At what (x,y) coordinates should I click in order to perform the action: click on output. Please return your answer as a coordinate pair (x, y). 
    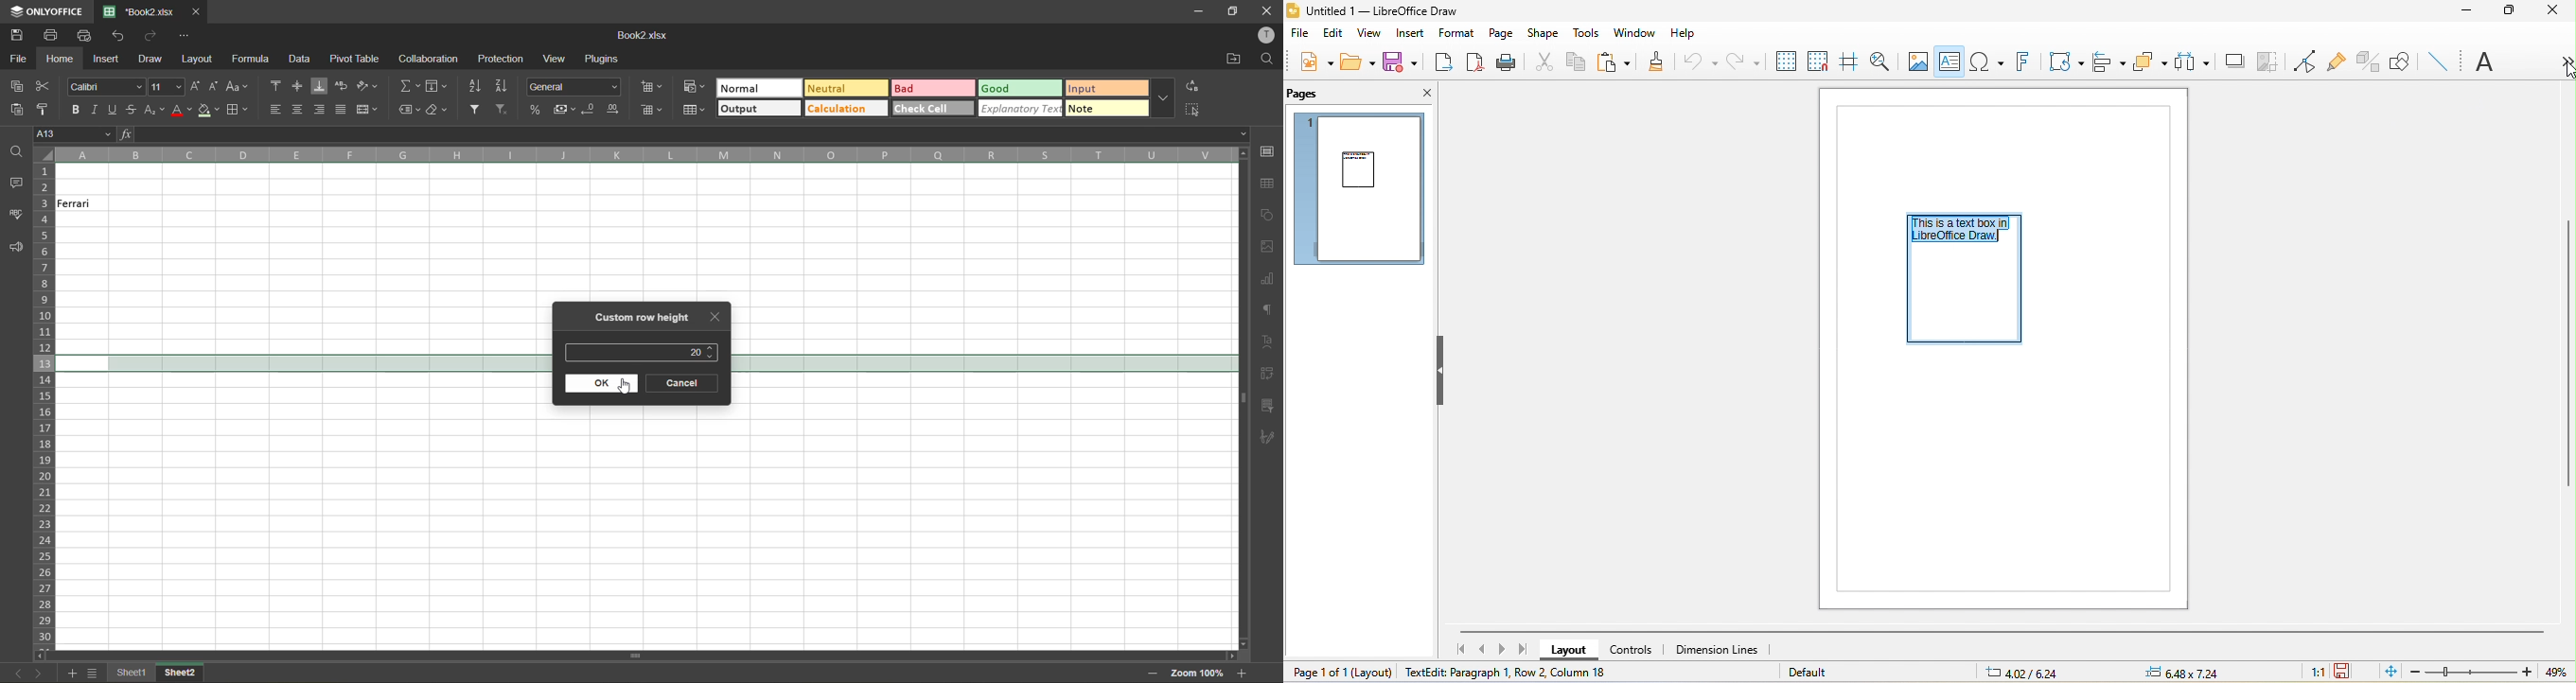
    Looking at the image, I should click on (758, 108).